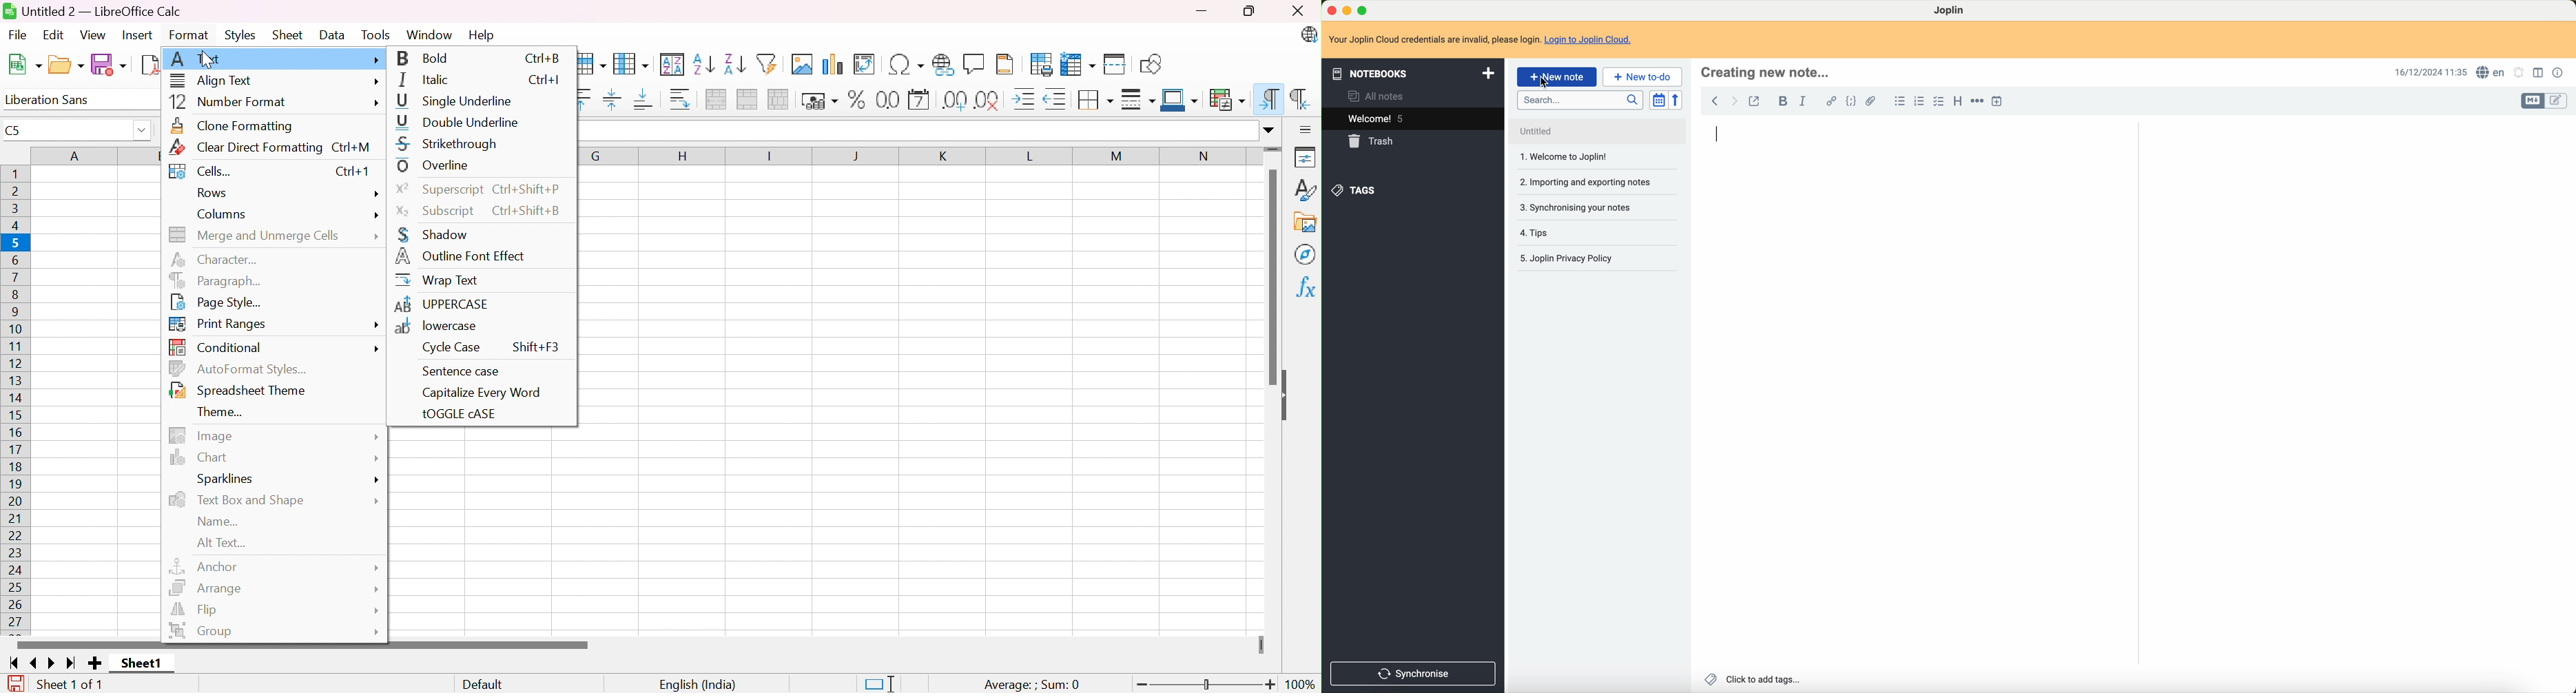  Describe the element at coordinates (138, 36) in the screenshot. I see `Insert` at that location.